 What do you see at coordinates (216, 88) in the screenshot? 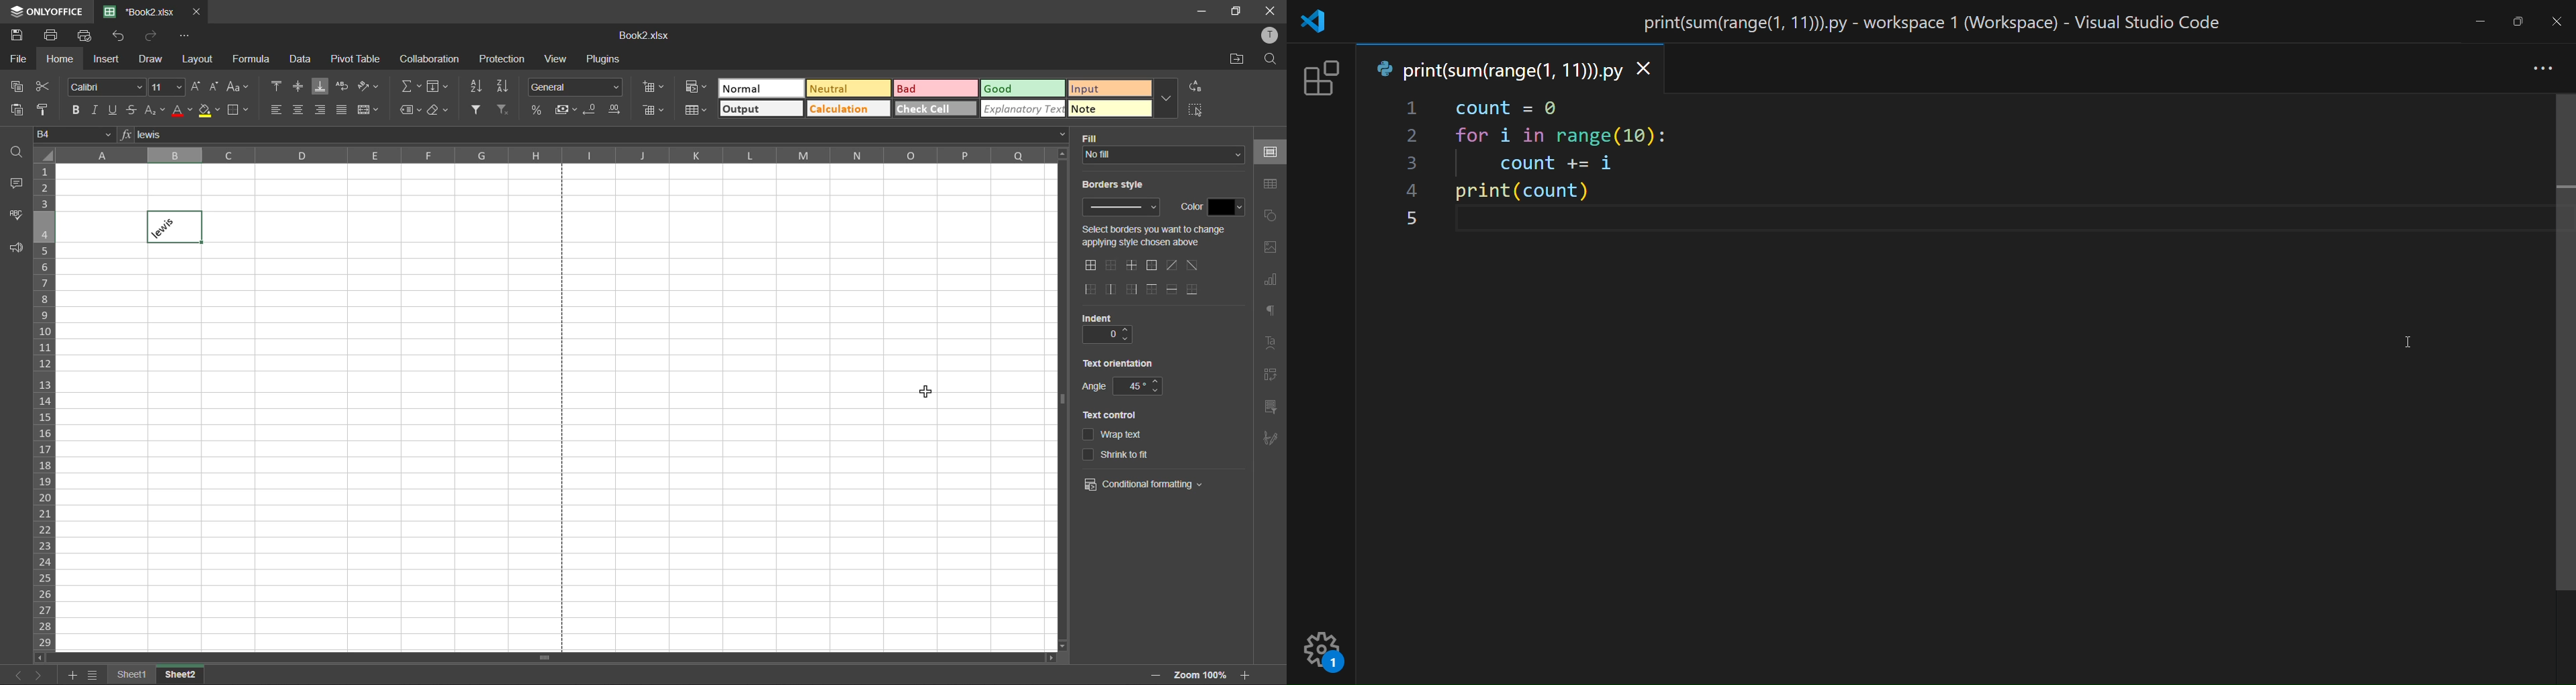
I see `decrement size` at bounding box center [216, 88].